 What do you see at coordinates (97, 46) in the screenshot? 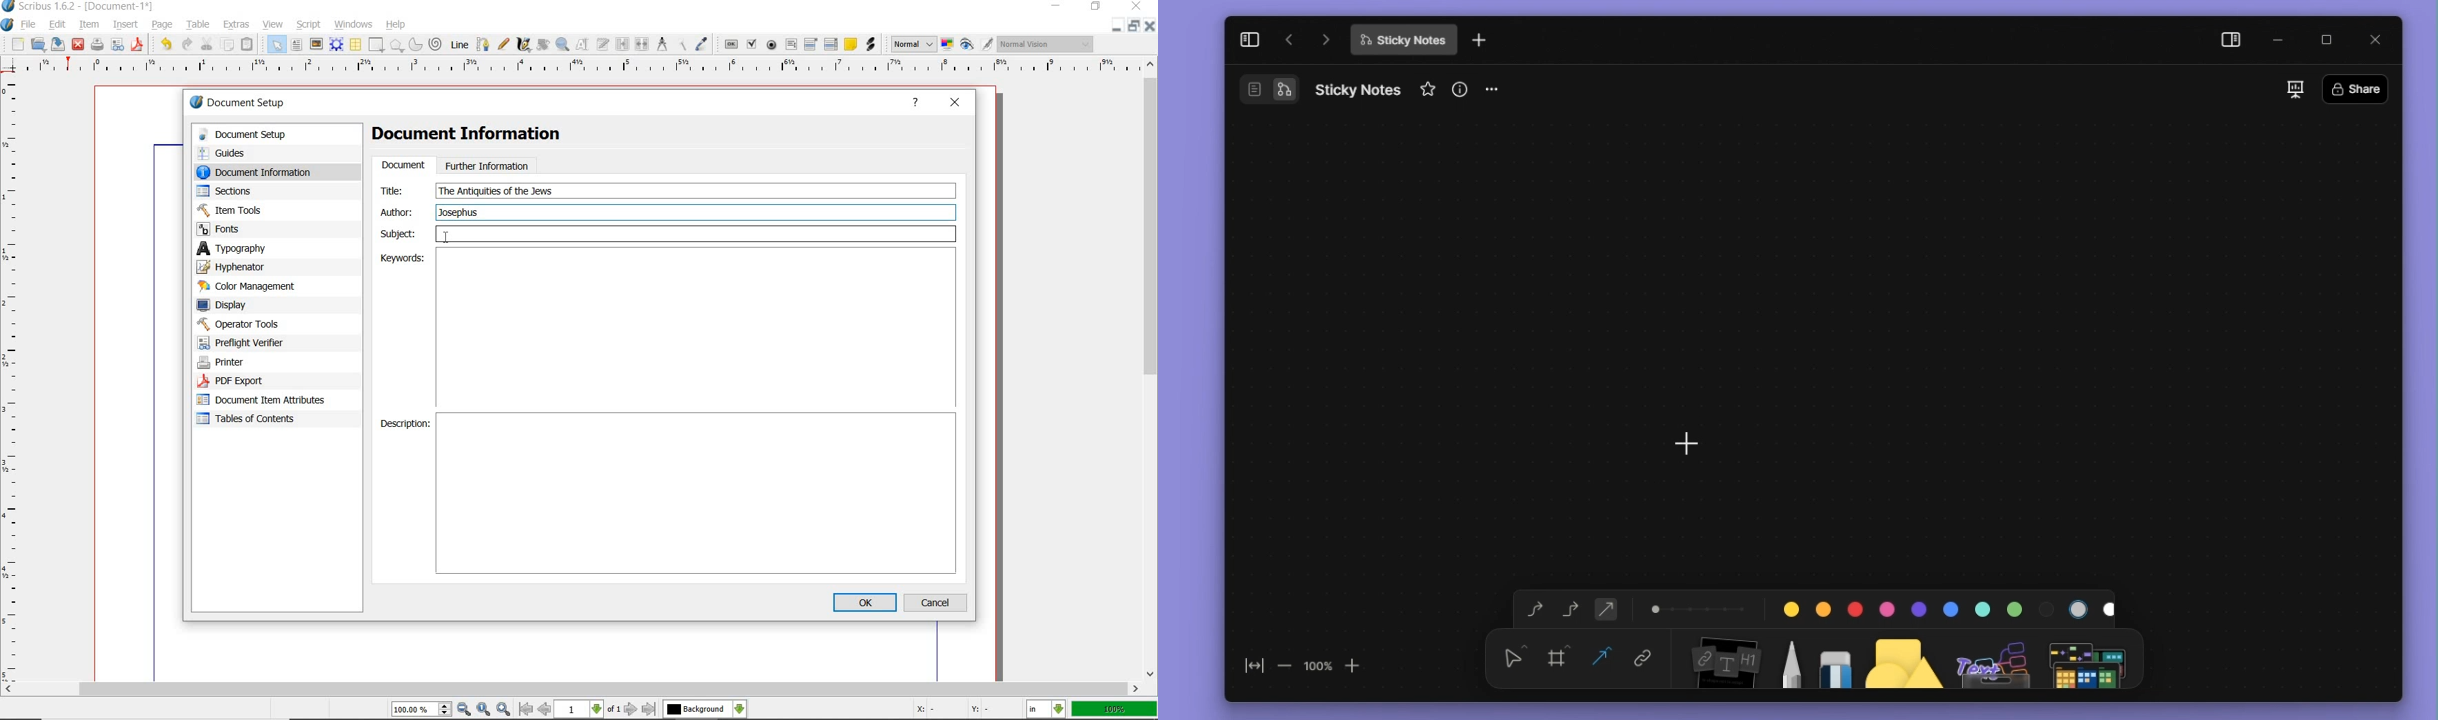
I see `print` at bounding box center [97, 46].